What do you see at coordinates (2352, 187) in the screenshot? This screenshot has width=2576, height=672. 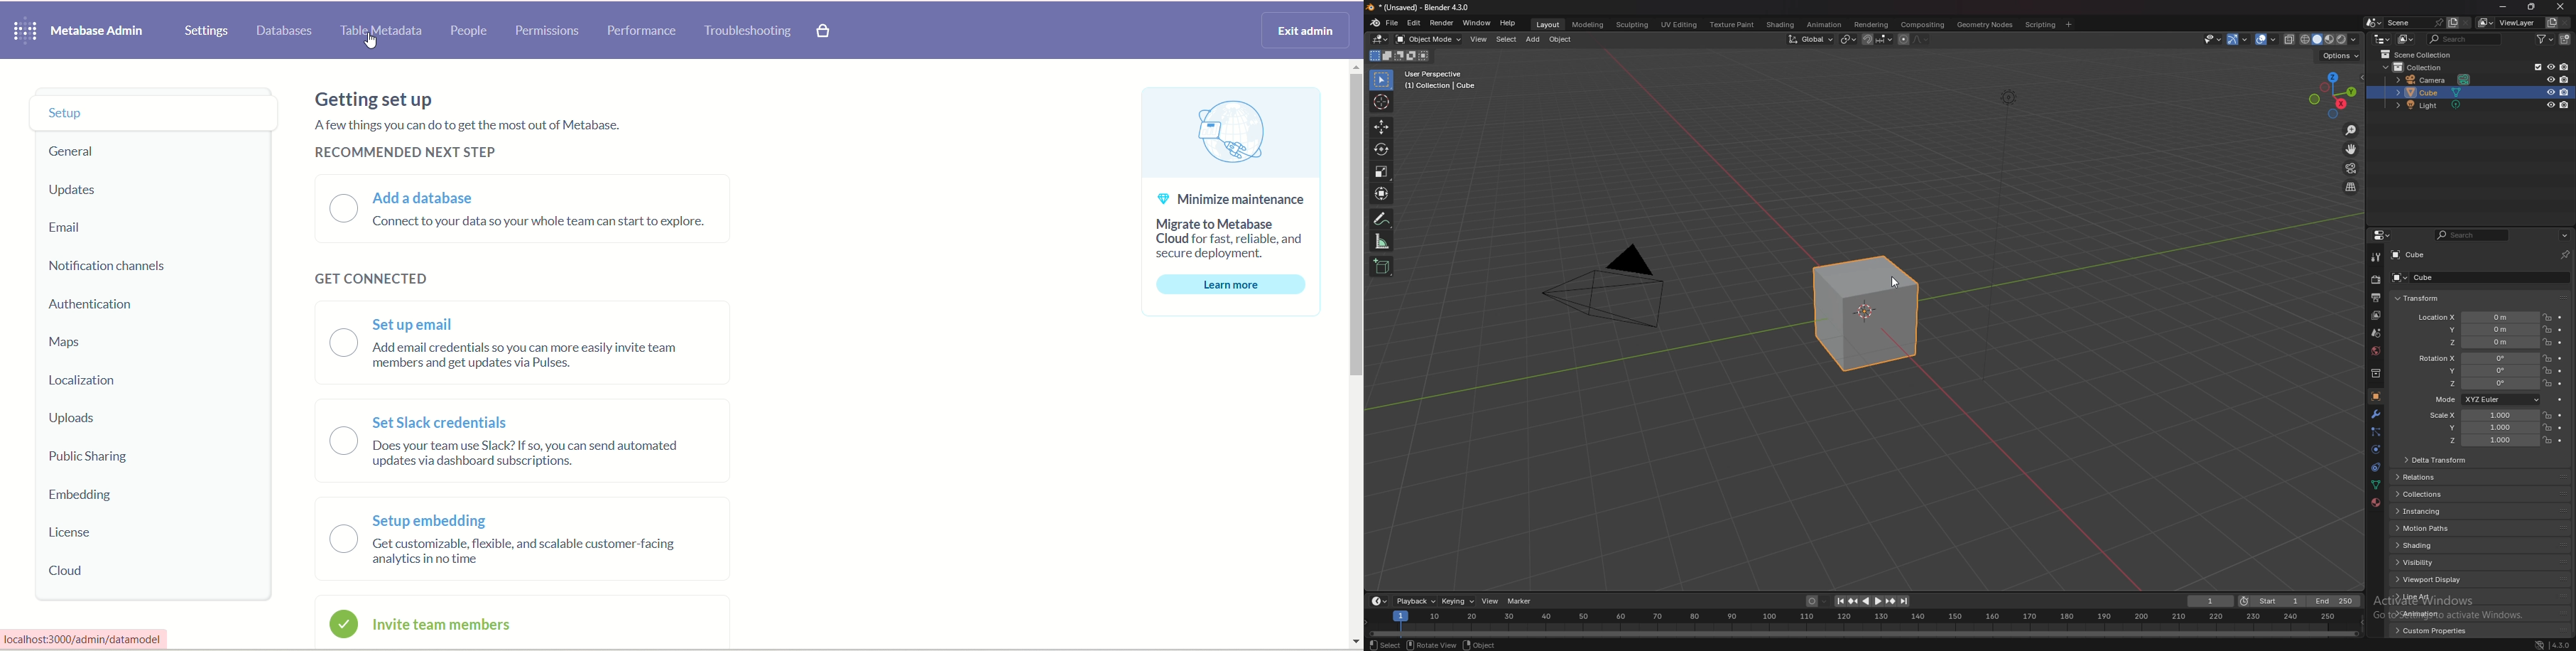 I see `perspective/orthographic projection` at bounding box center [2352, 187].